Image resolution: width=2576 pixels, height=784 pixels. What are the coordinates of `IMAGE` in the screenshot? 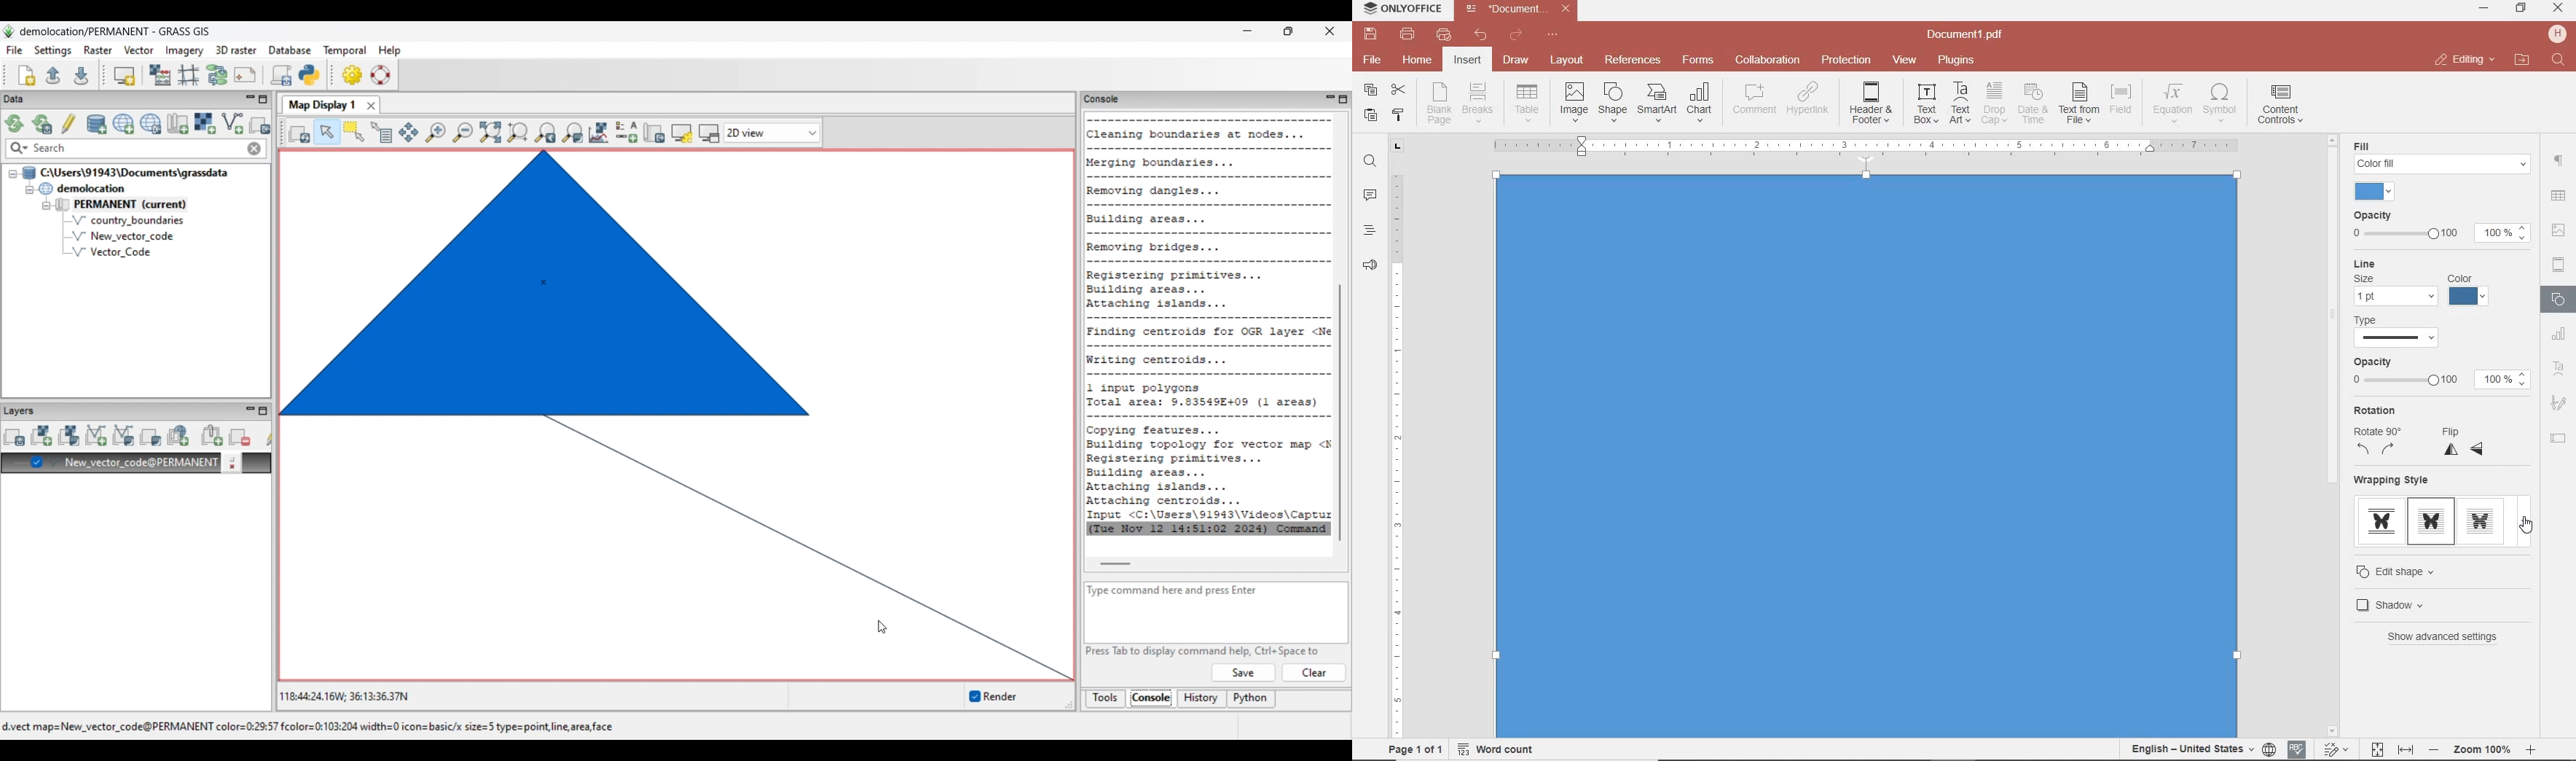 It's located at (2559, 232).